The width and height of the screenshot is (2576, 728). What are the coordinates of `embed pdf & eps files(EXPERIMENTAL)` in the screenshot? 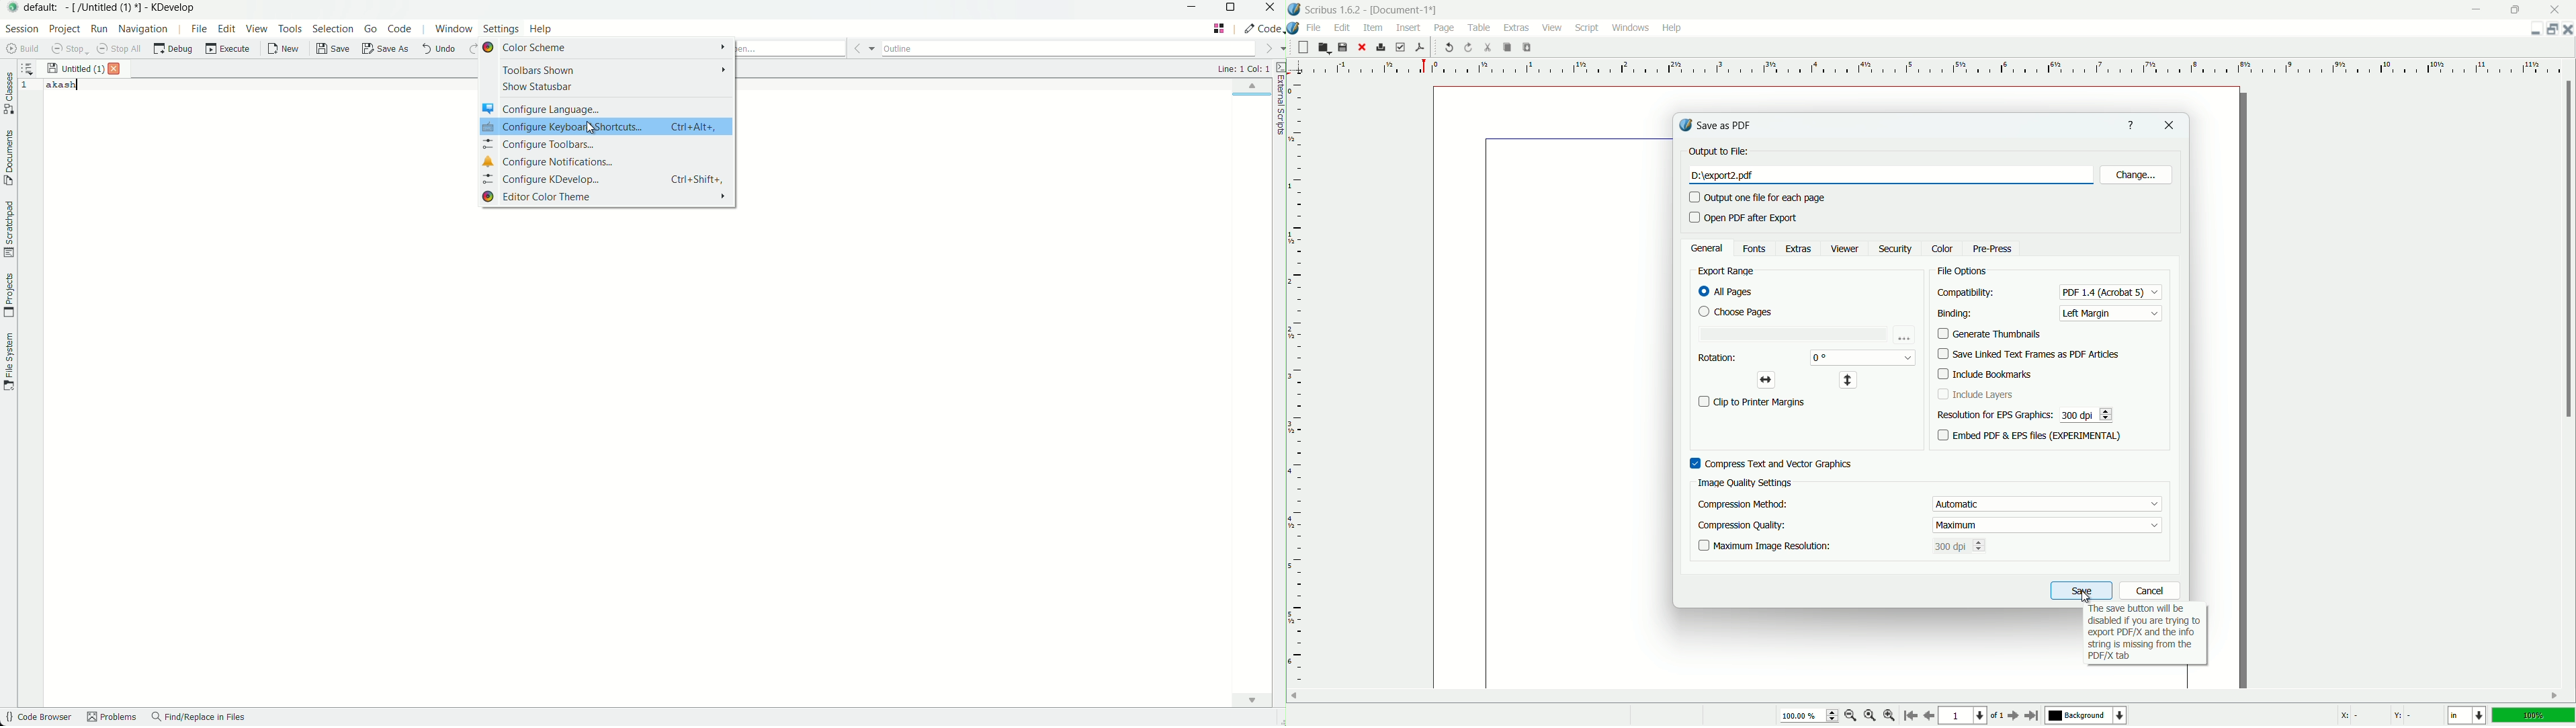 It's located at (2030, 436).